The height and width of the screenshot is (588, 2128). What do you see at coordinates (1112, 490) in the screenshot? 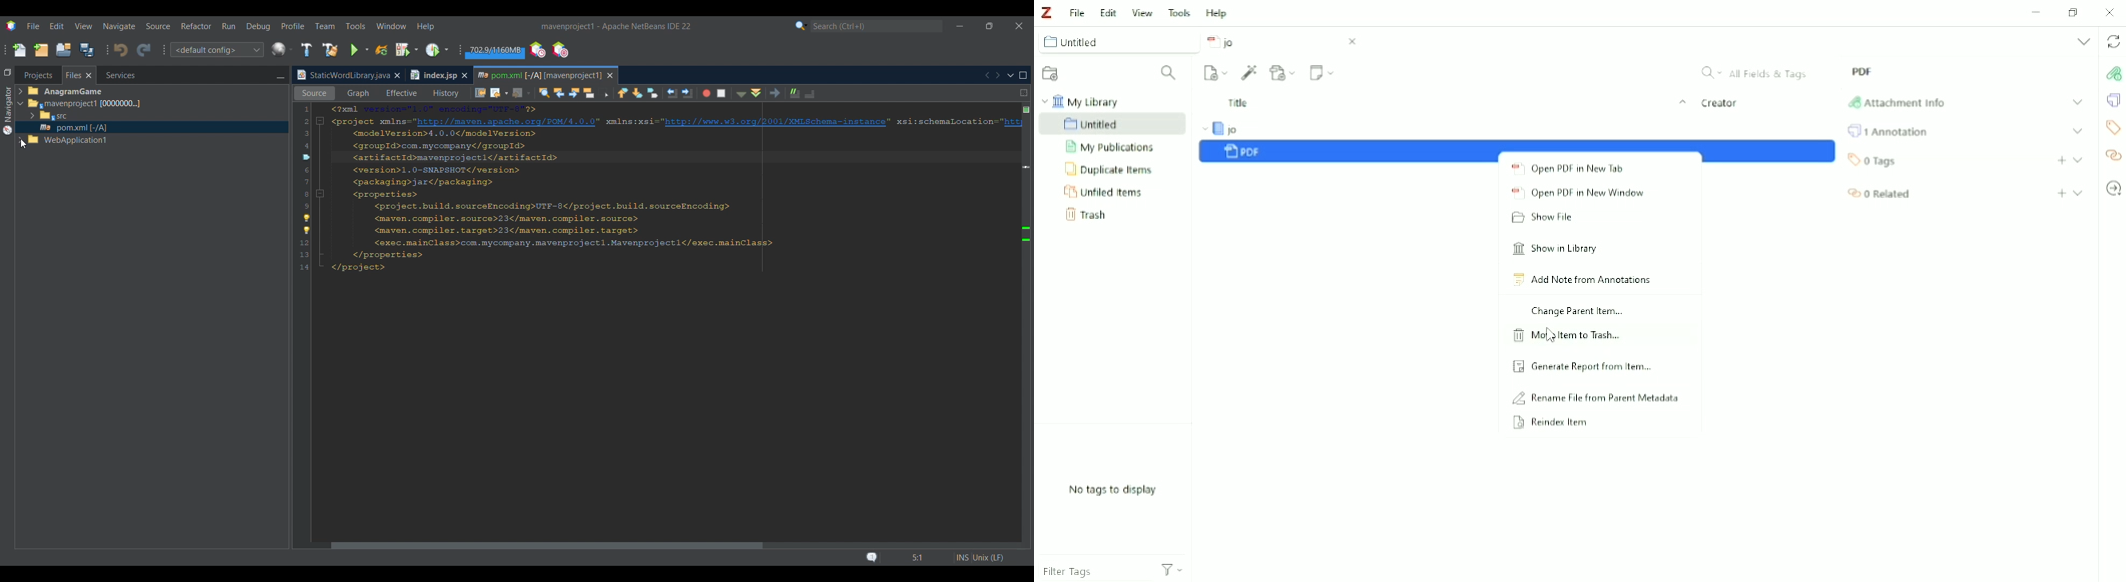
I see `No tags to display` at bounding box center [1112, 490].